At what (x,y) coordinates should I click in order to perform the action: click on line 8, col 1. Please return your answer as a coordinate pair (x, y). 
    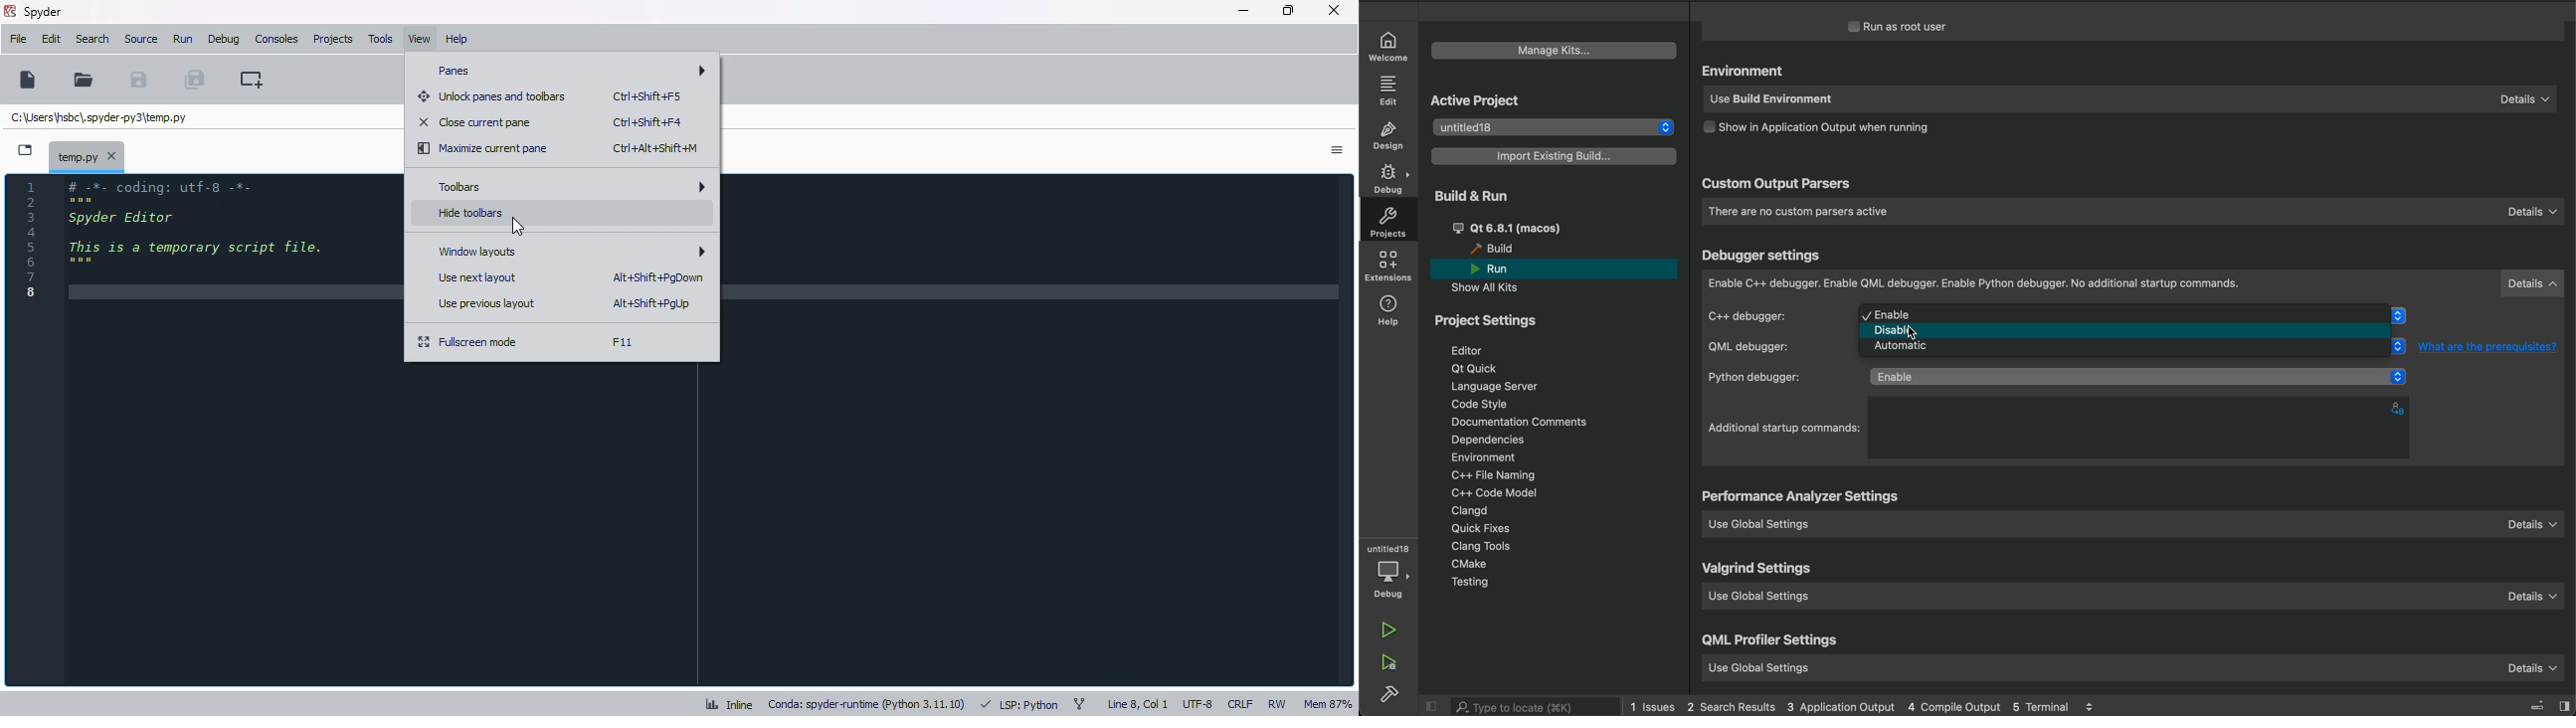
    Looking at the image, I should click on (1138, 704).